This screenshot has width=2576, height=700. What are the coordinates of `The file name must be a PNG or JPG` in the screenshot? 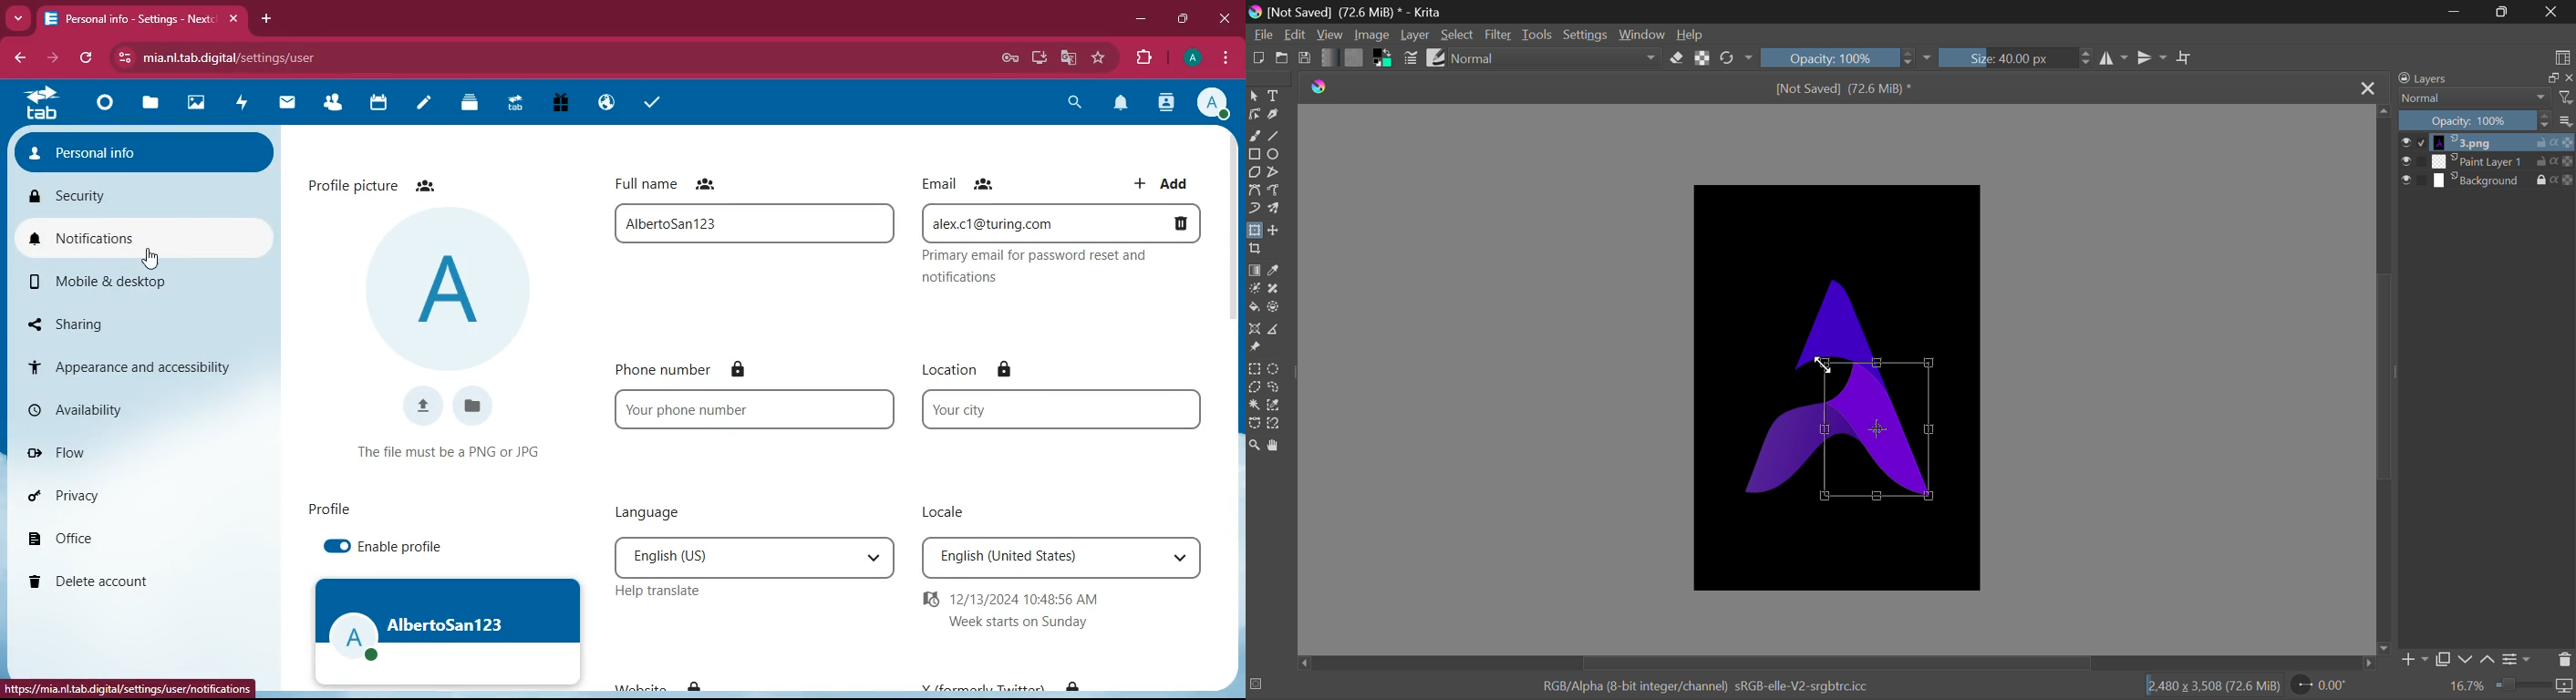 It's located at (453, 451).